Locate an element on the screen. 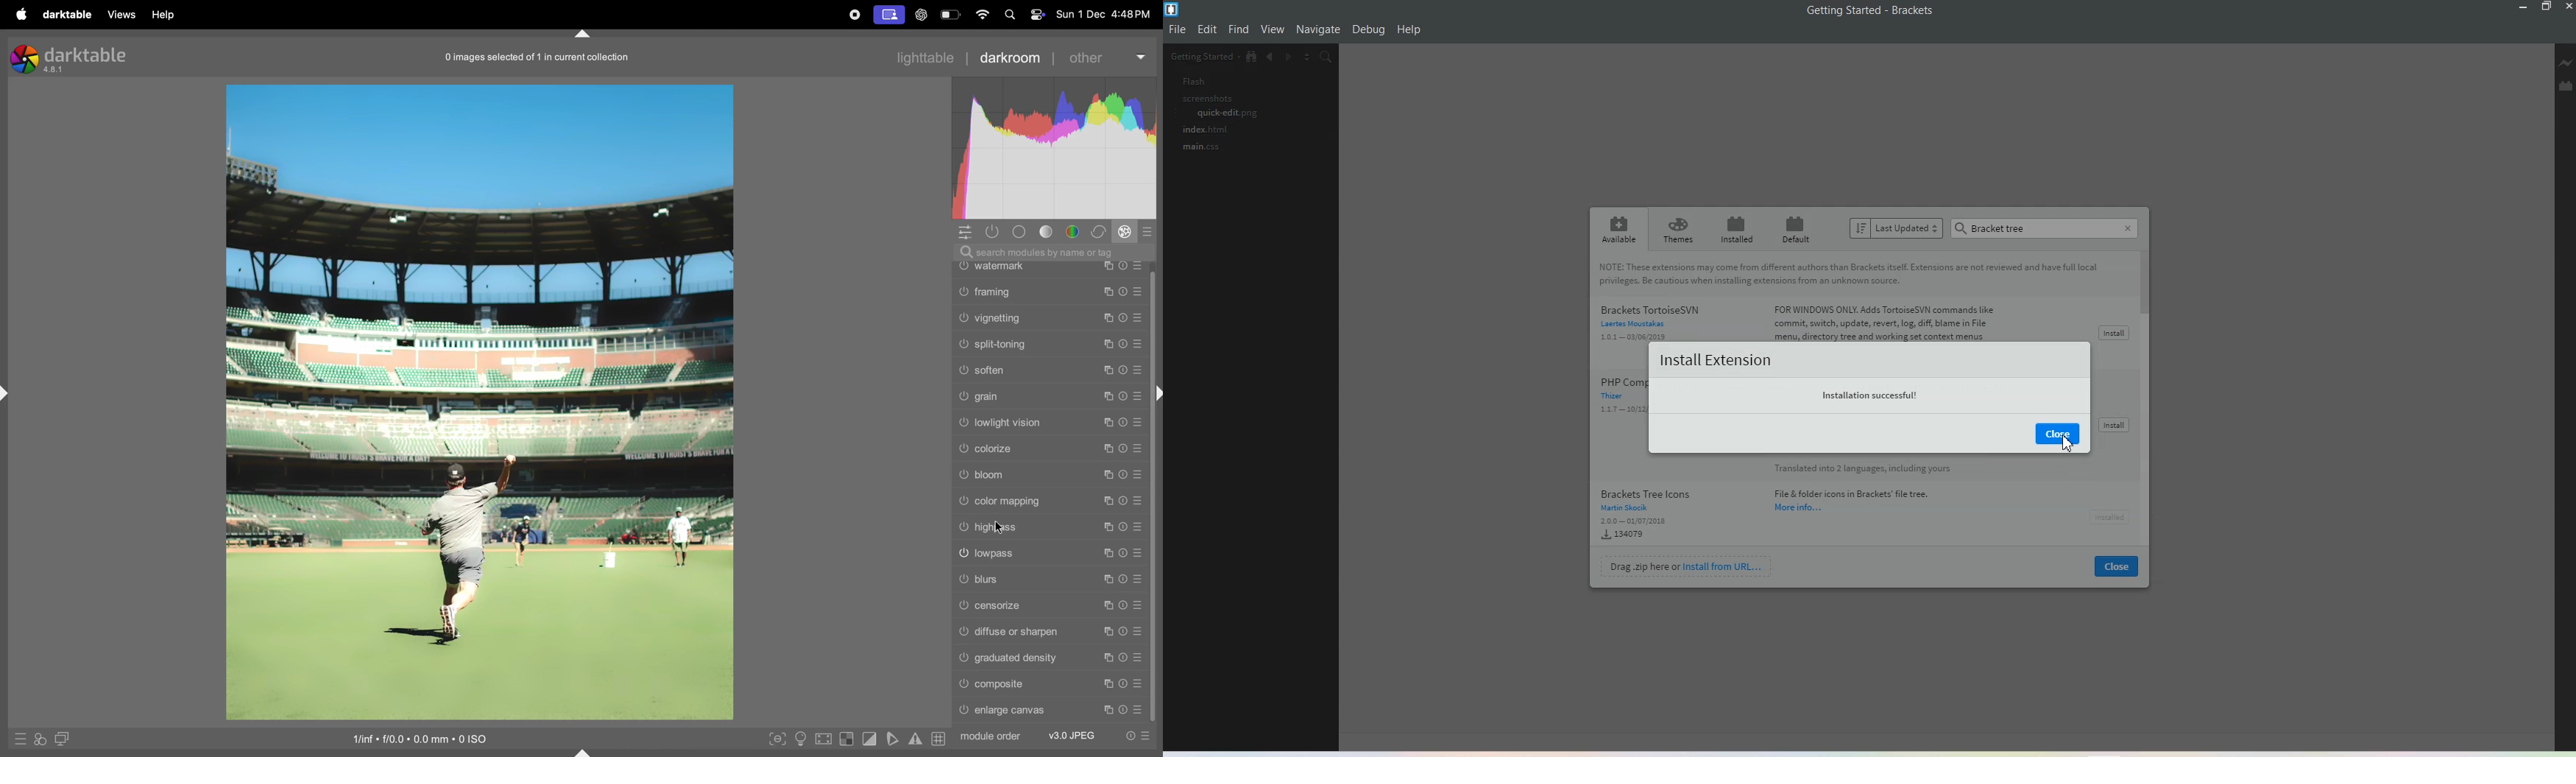 The height and width of the screenshot is (784, 2576). blurs is located at coordinates (1049, 578).